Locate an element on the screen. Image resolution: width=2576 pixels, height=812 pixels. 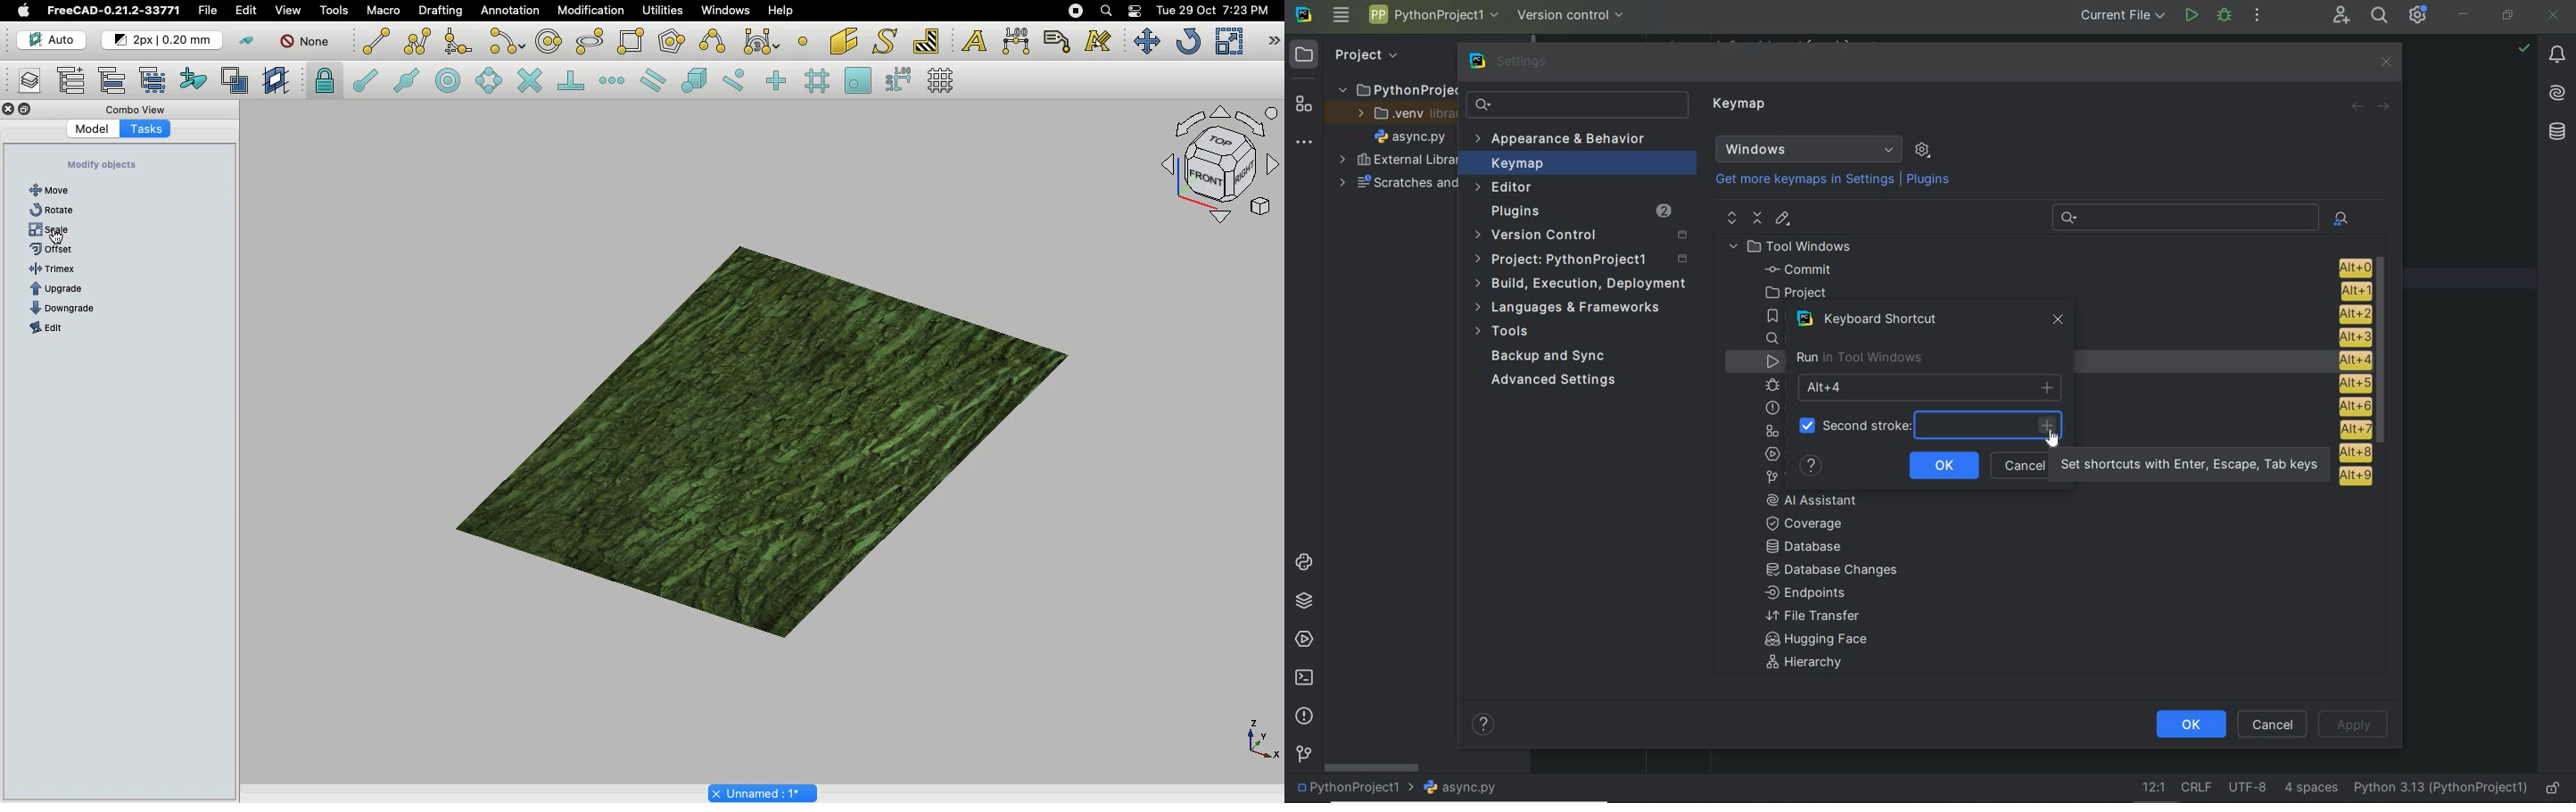
Hatch is located at coordinates (928, 39).